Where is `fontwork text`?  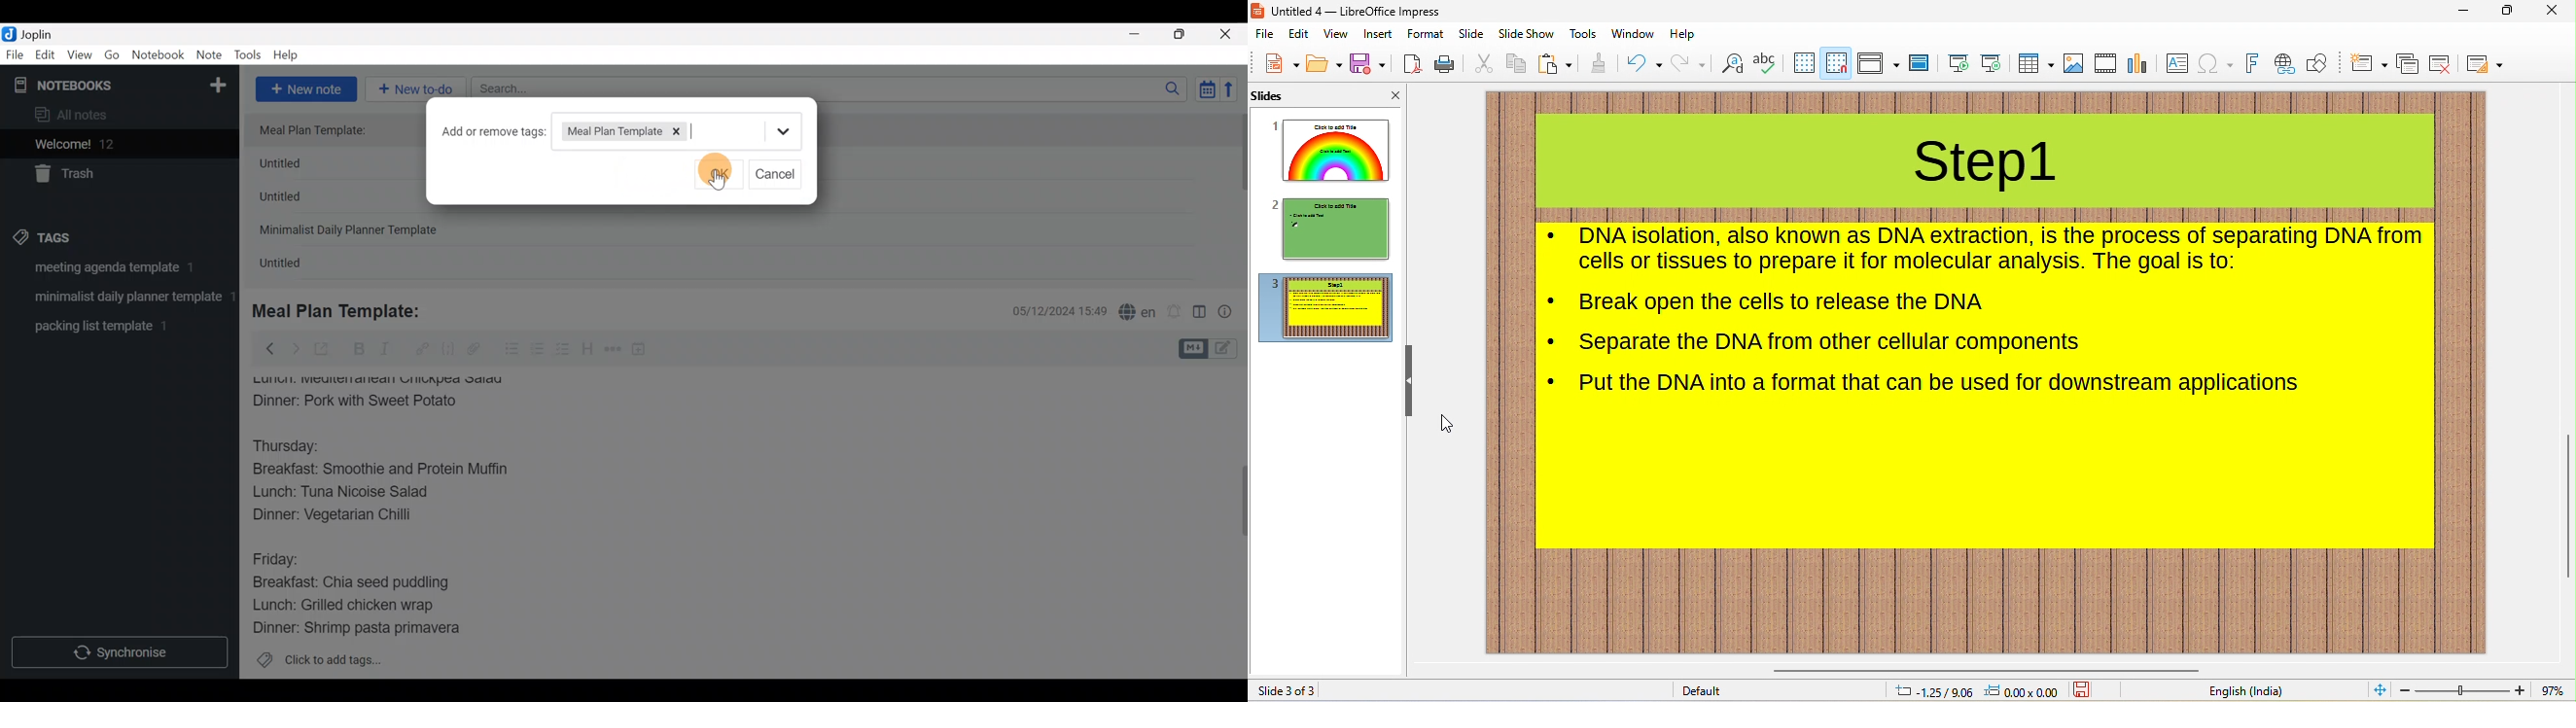 fontwork text is located at coordinates (2252, 64).